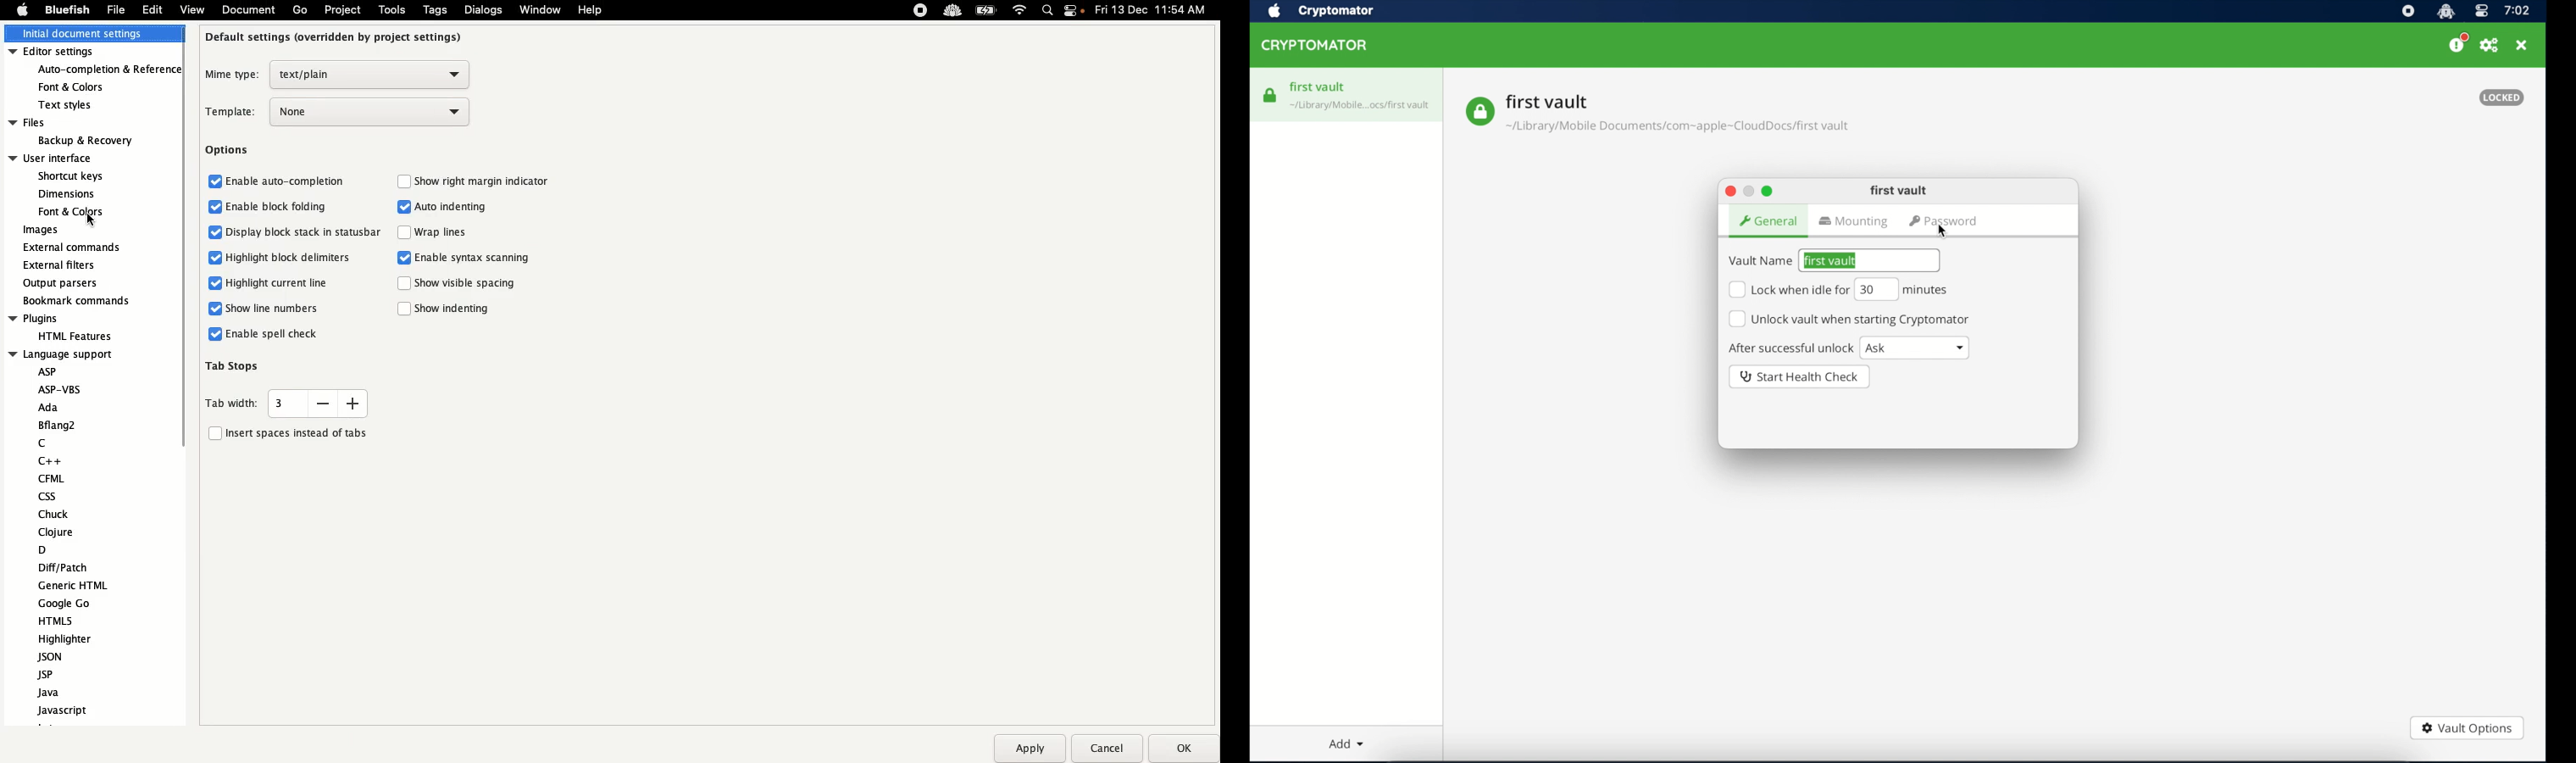 The height and width of the screenshot is (784, 2576). I want to click on text styles, so click(76, 105).